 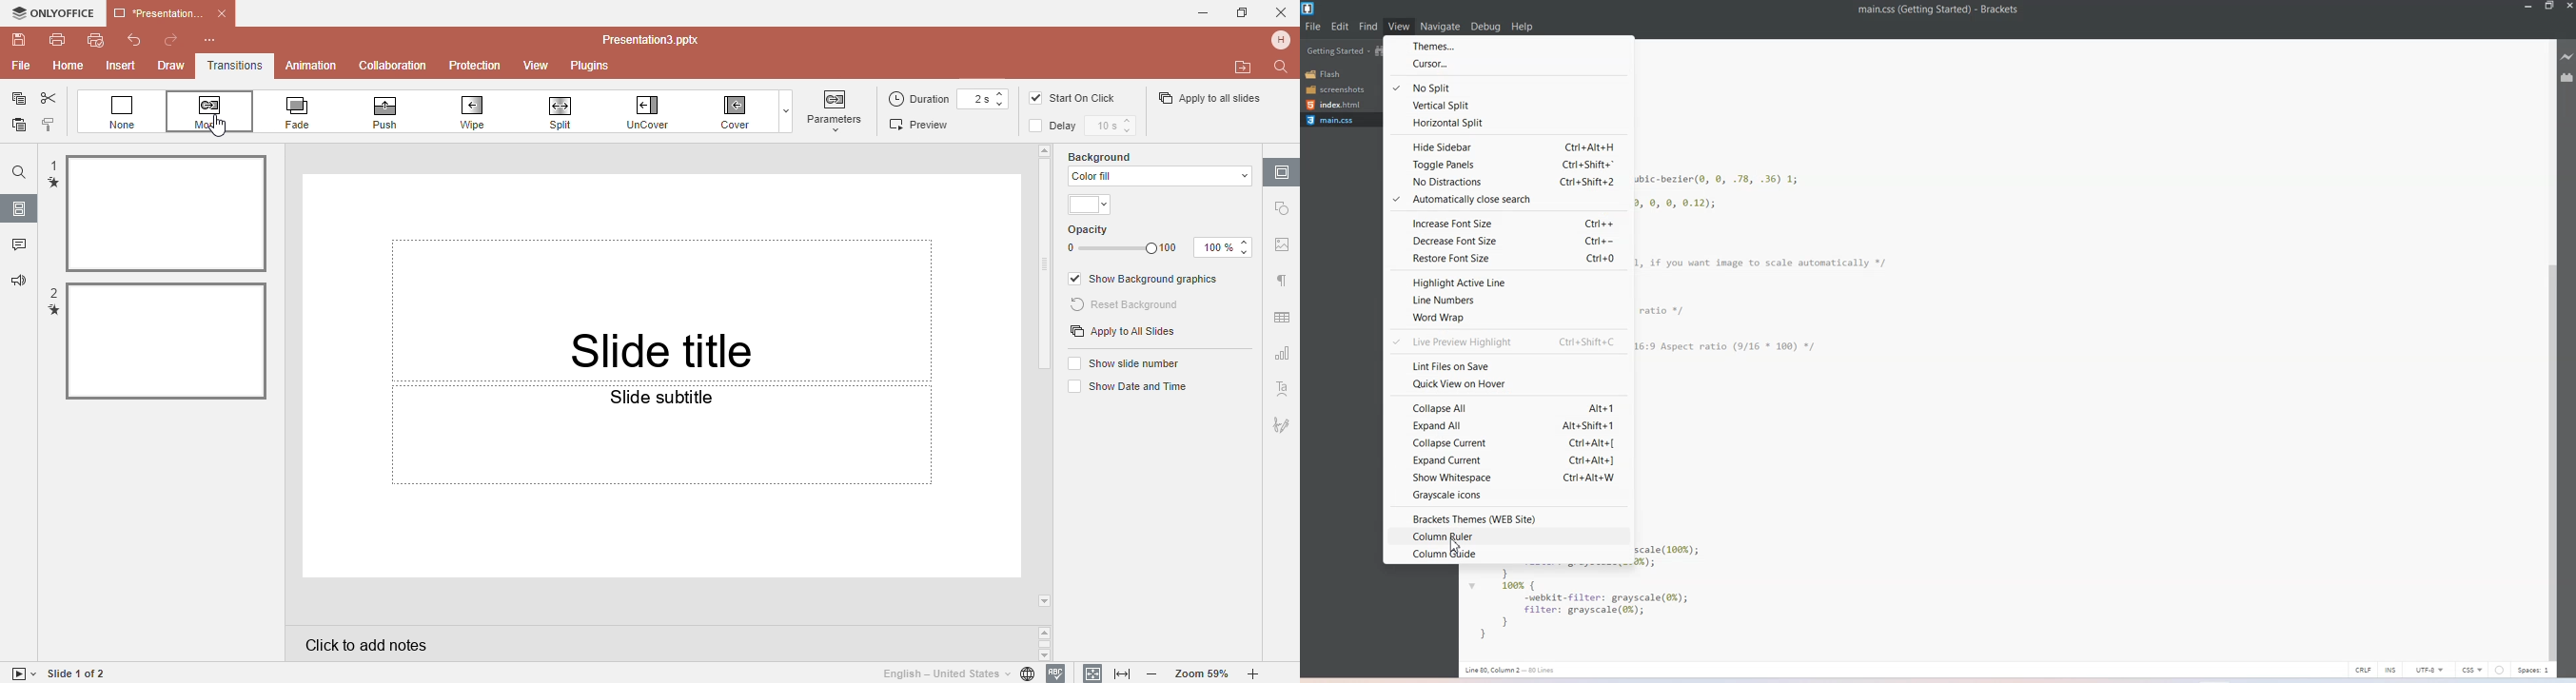 I want to click on Slected file 2, so click(x=167, y=341).